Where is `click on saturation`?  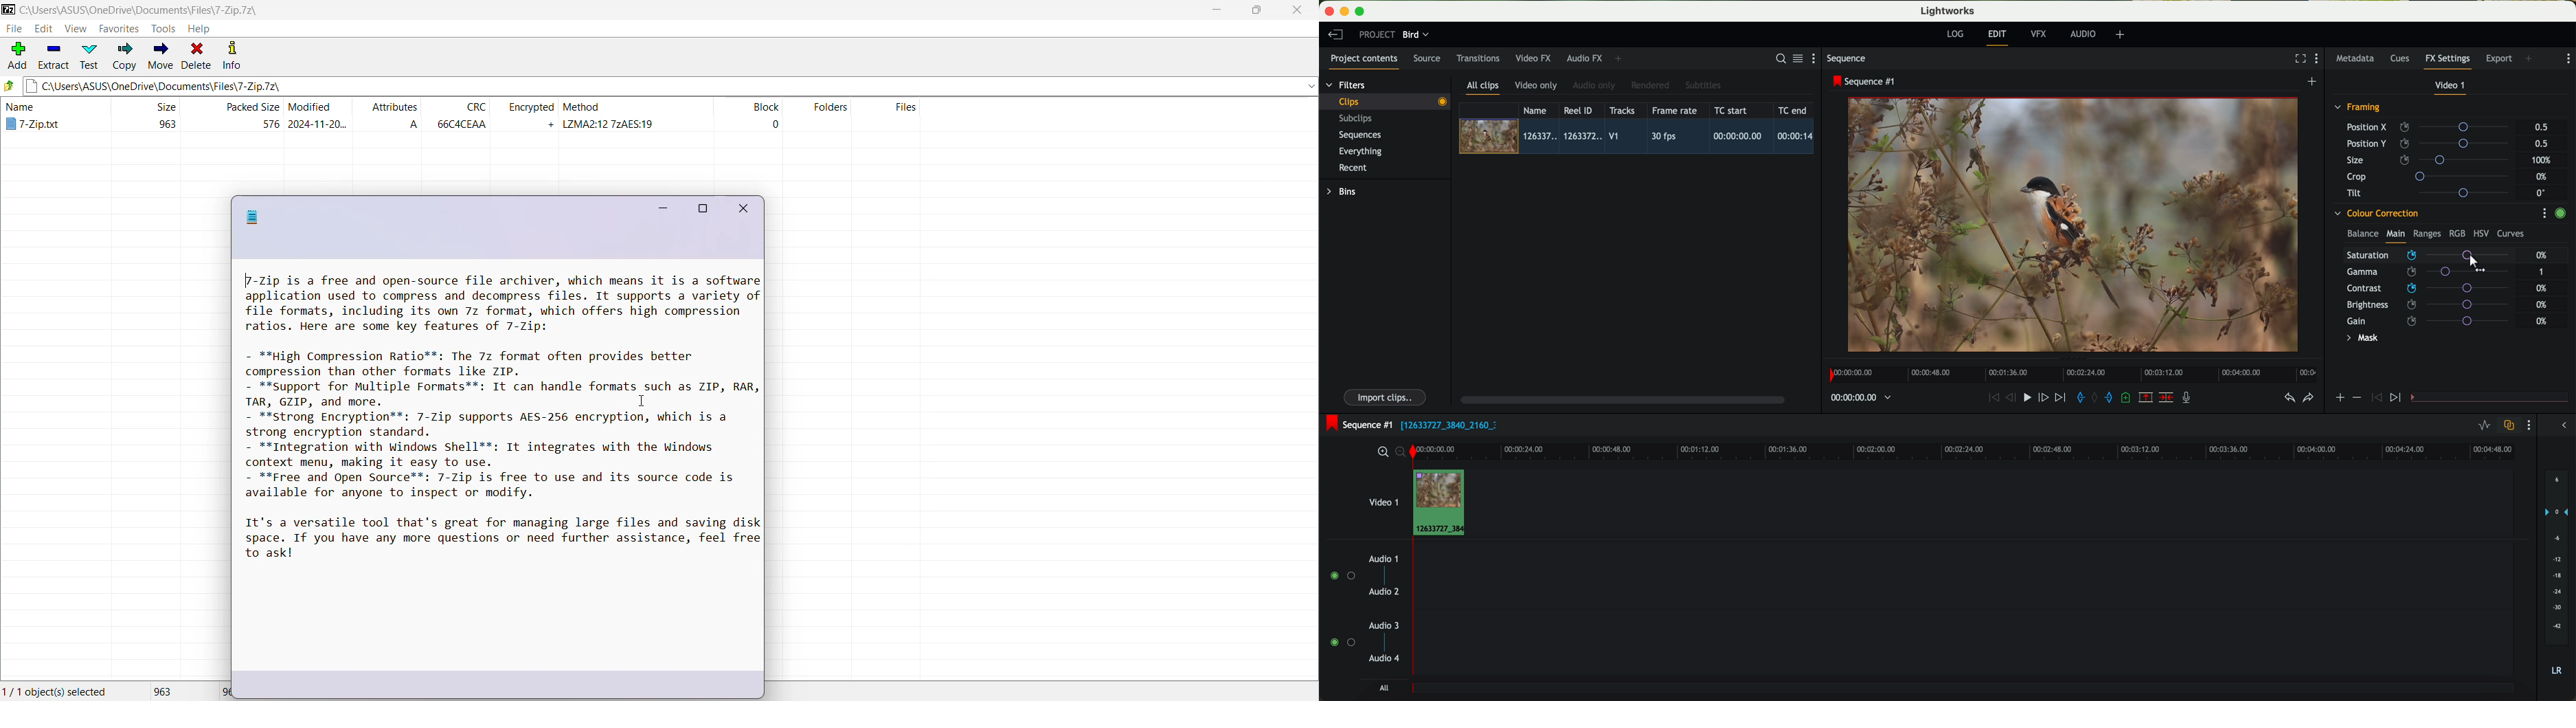
click on saturation is located at coordinates (2423, 273).